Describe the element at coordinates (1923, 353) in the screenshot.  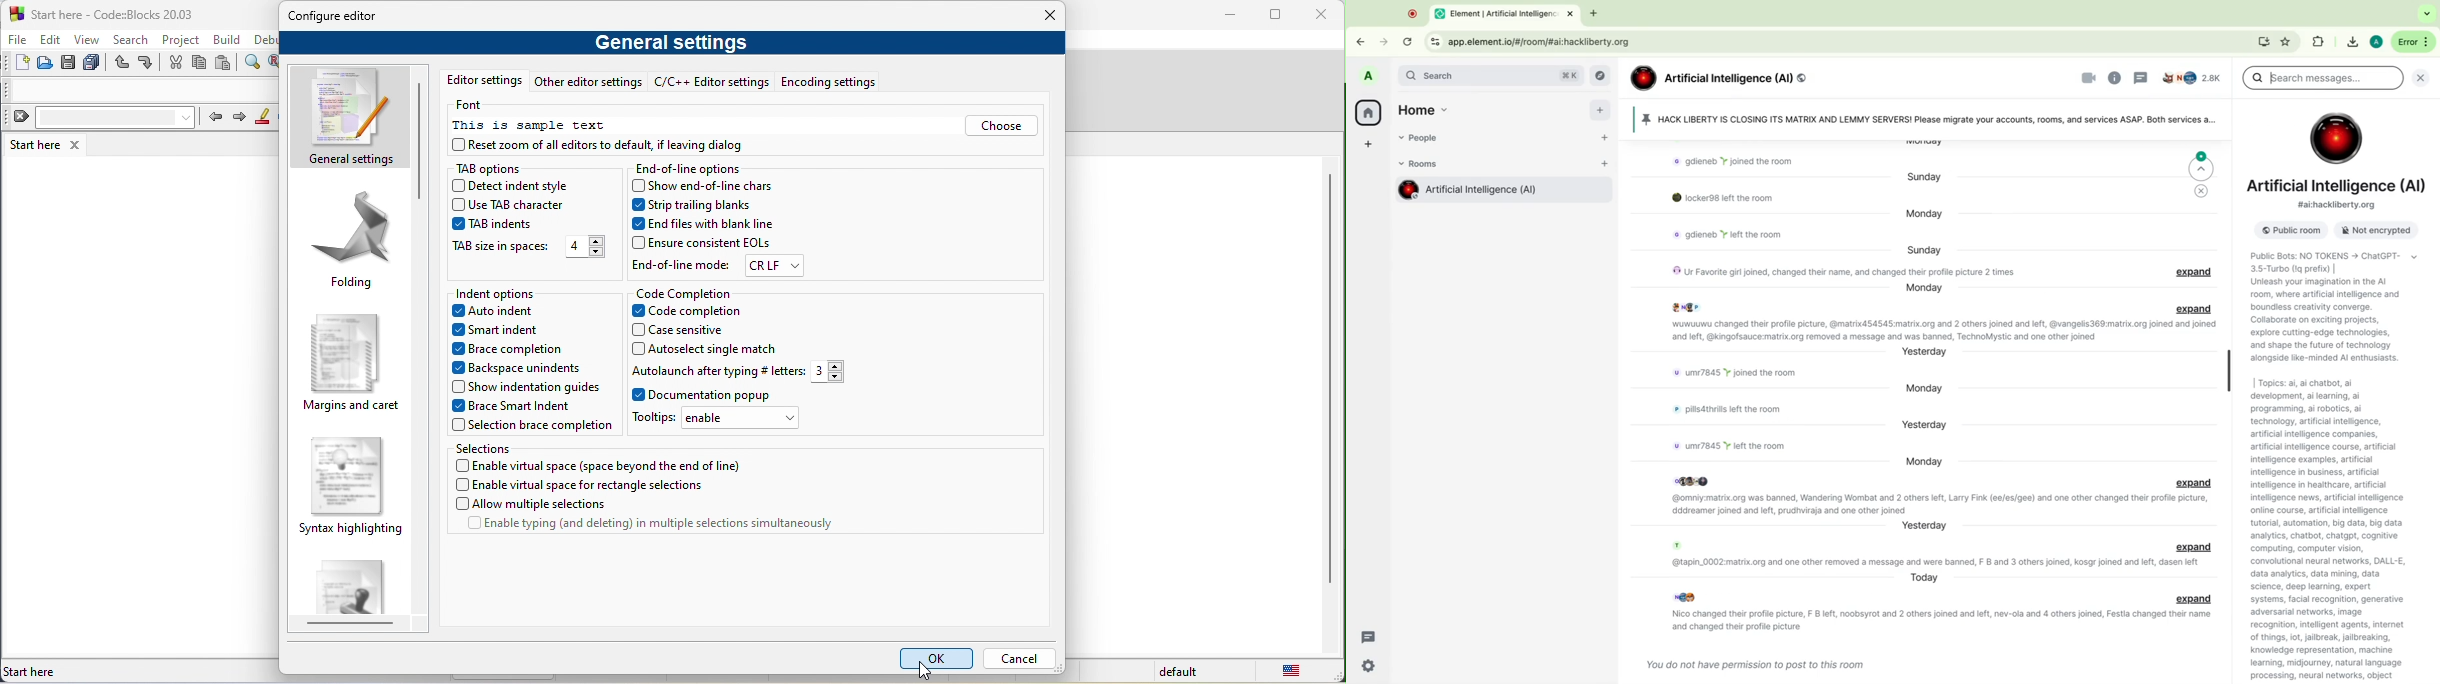
I see `day` at that location.